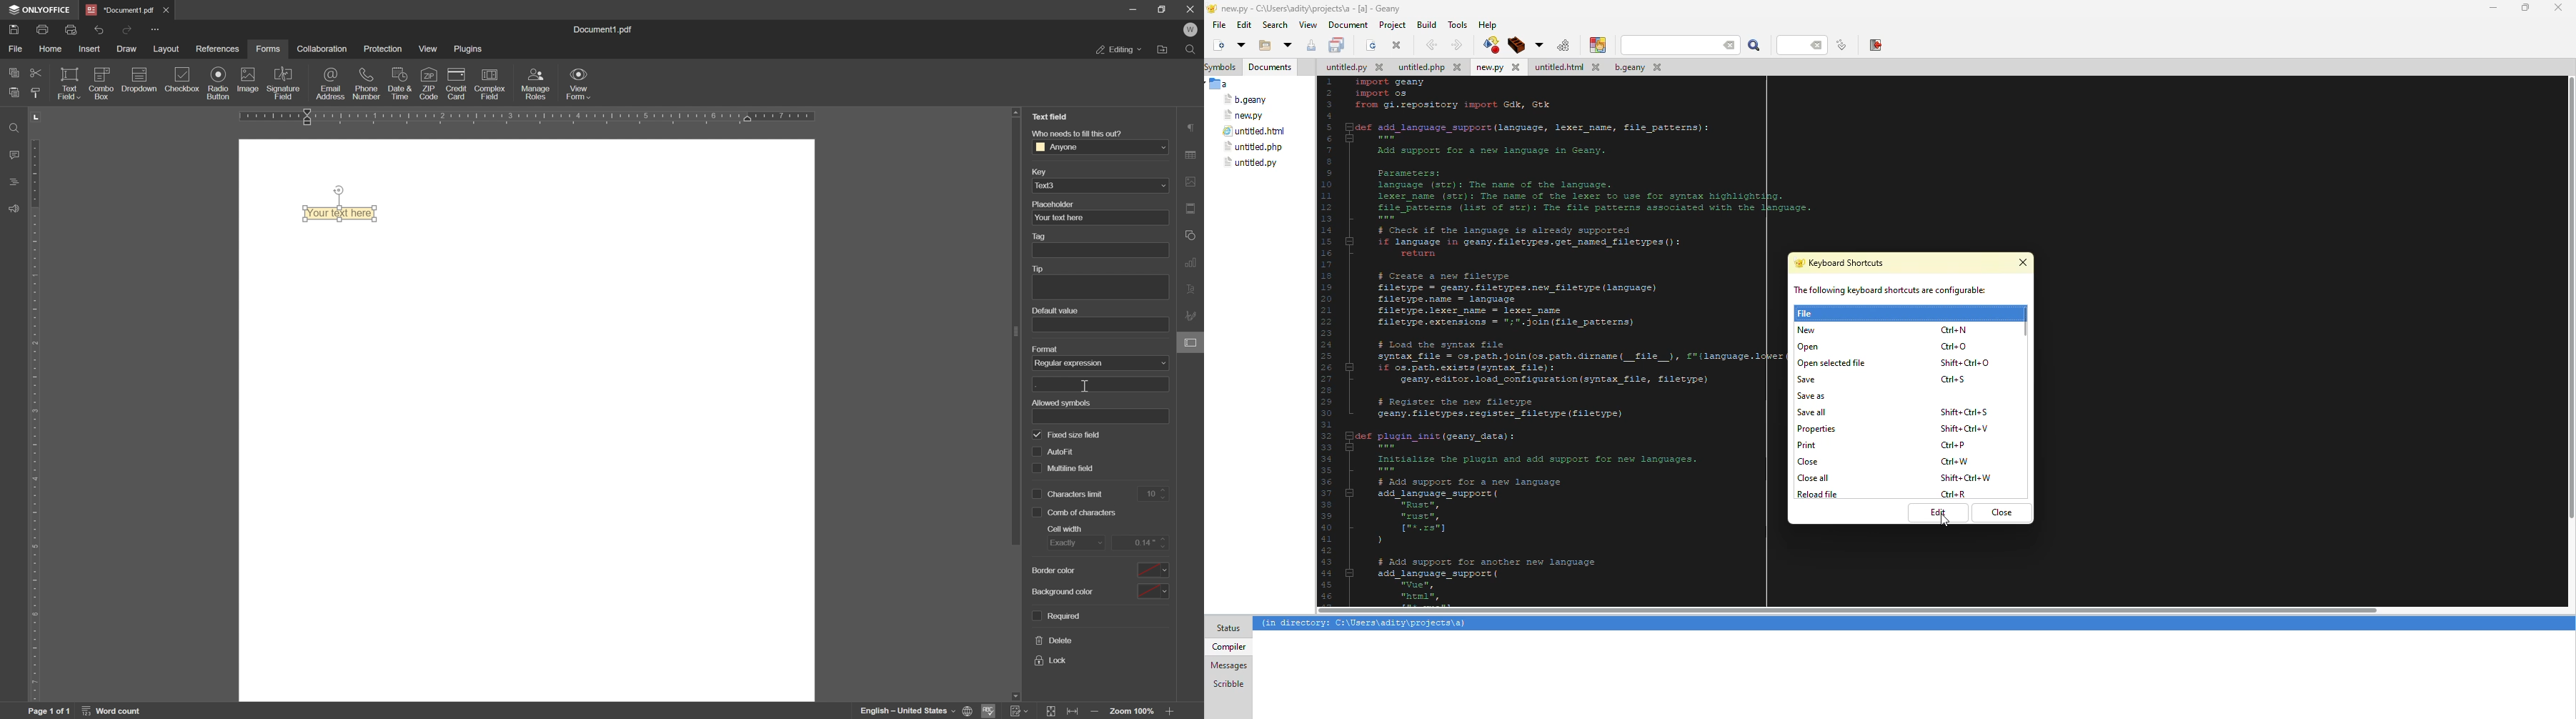 The image size is (2576, 728). Describe the element at coordinates (1060, 401) in the screenshot. I see `allowed symbols` at that location.